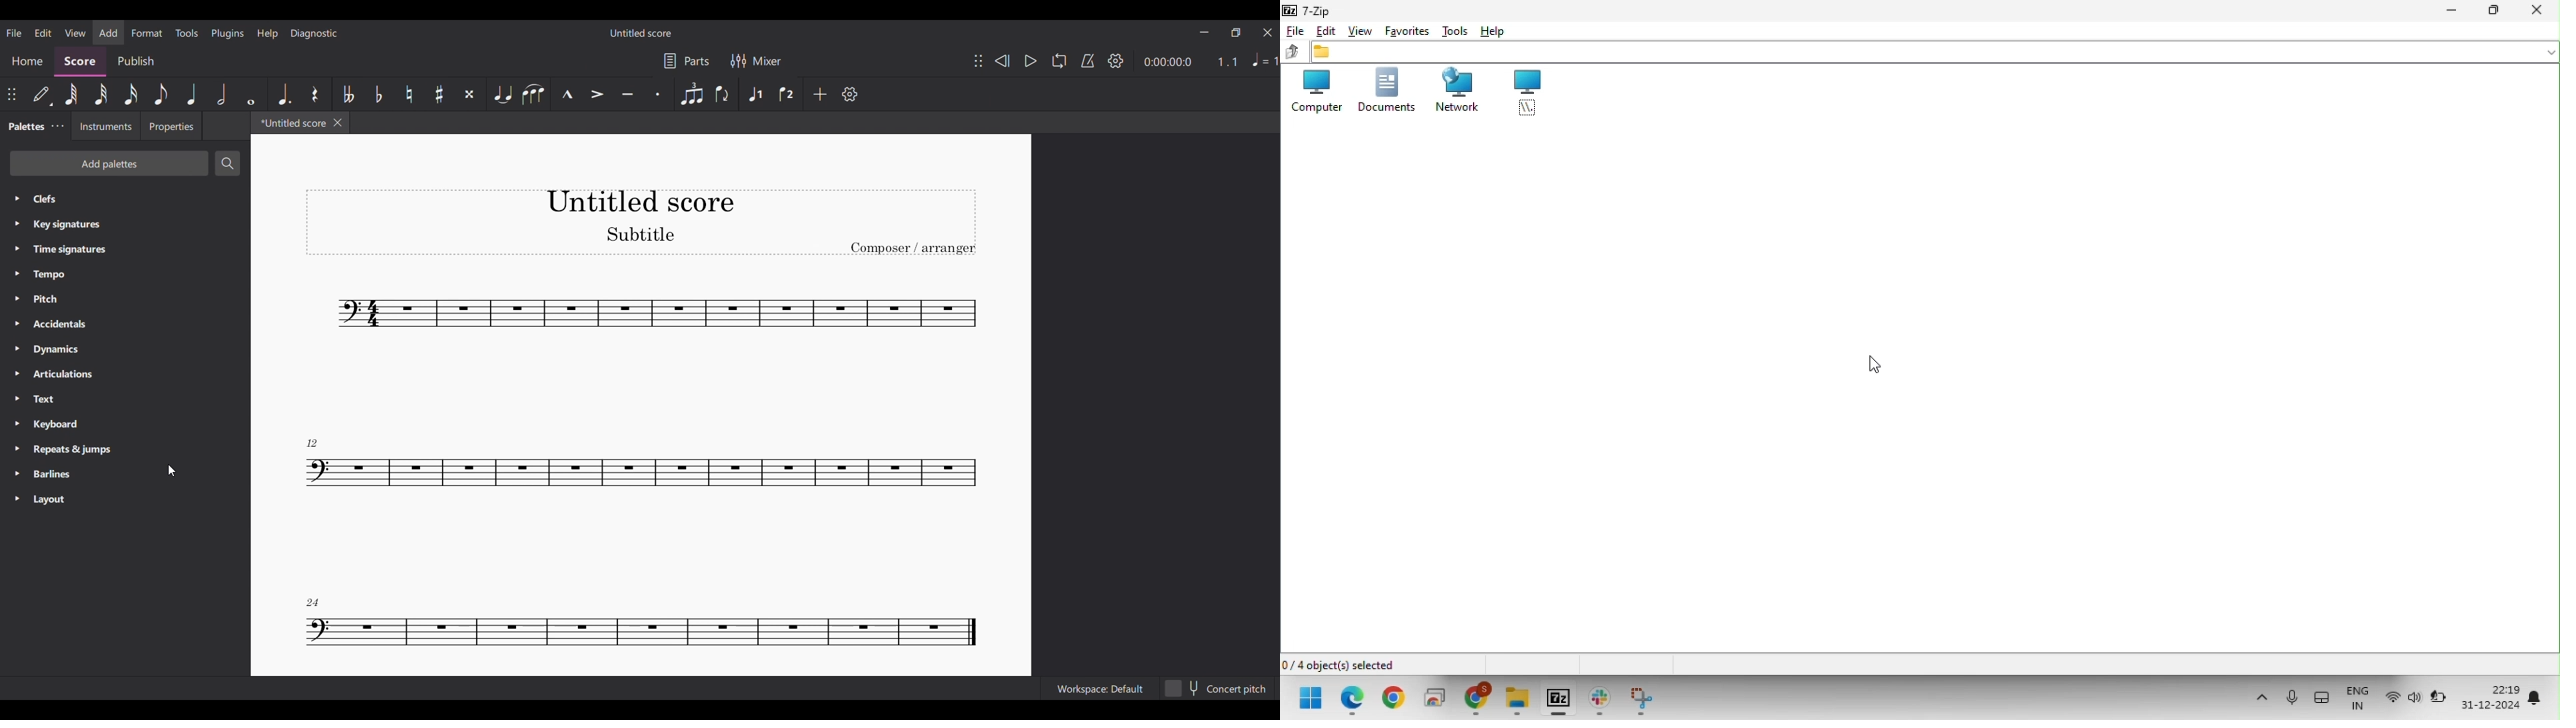 The image size is (2576, 728). What do you see at coordinates (267, 33) in the screenshot?
I see `Help` at bounding box center [267, 33].